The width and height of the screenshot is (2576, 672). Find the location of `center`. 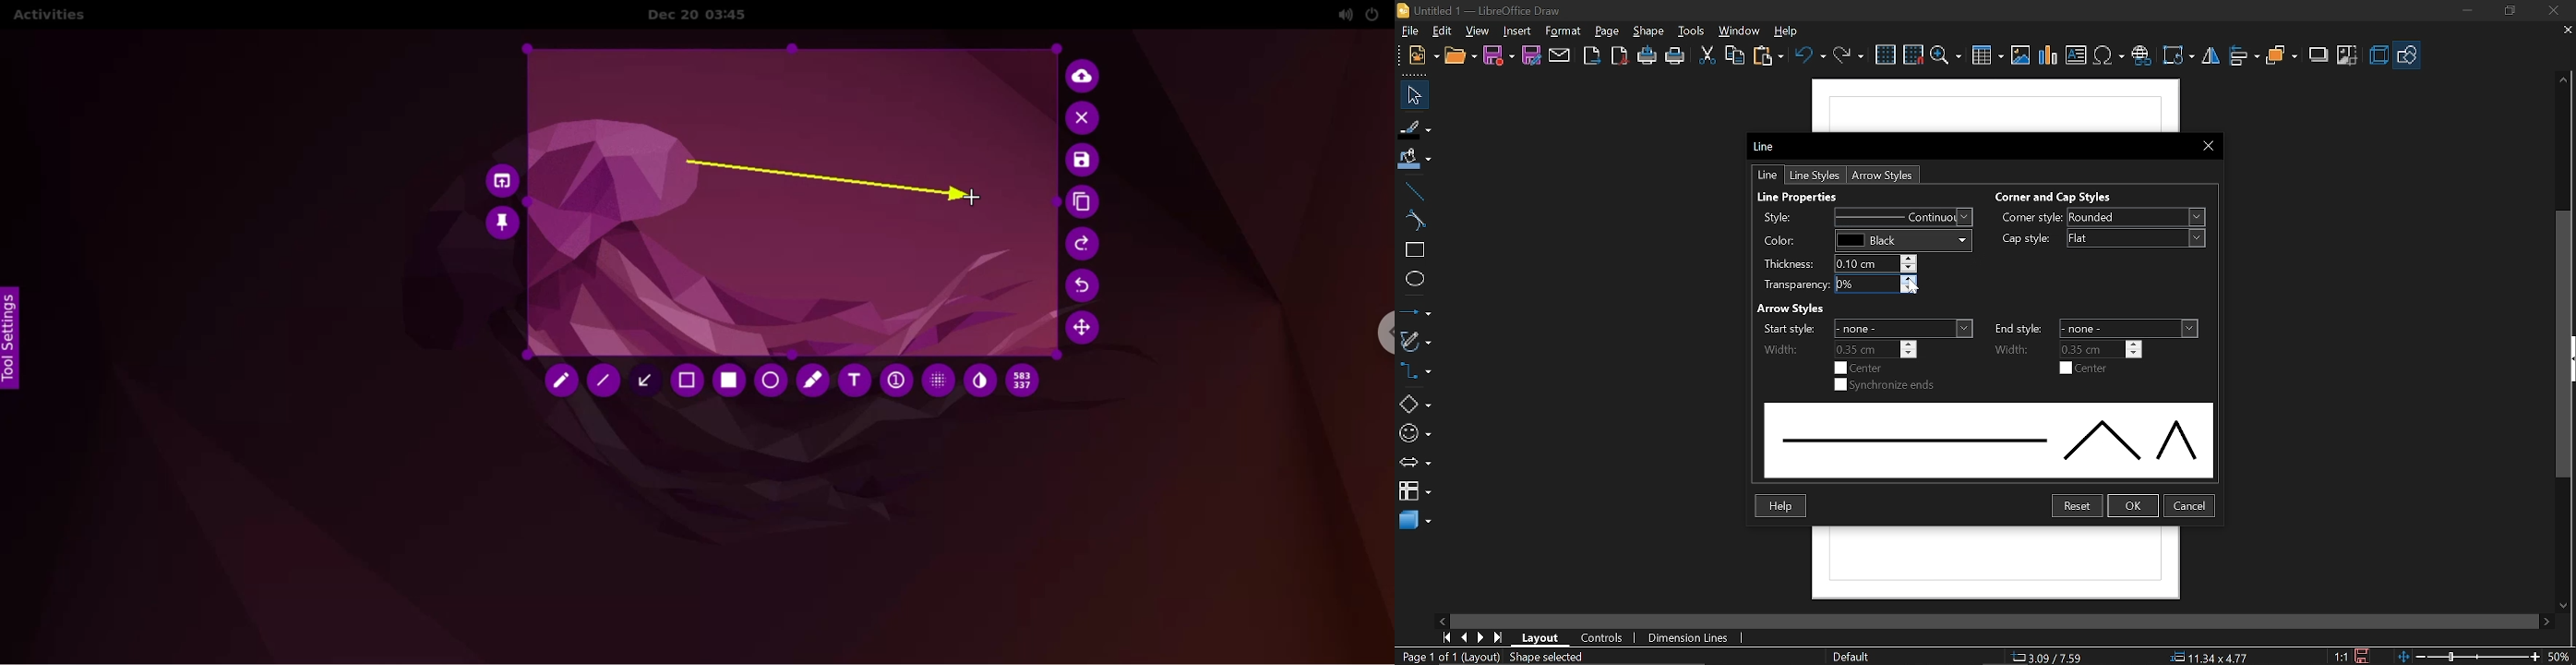

center is located at coordinates (1865, 368).